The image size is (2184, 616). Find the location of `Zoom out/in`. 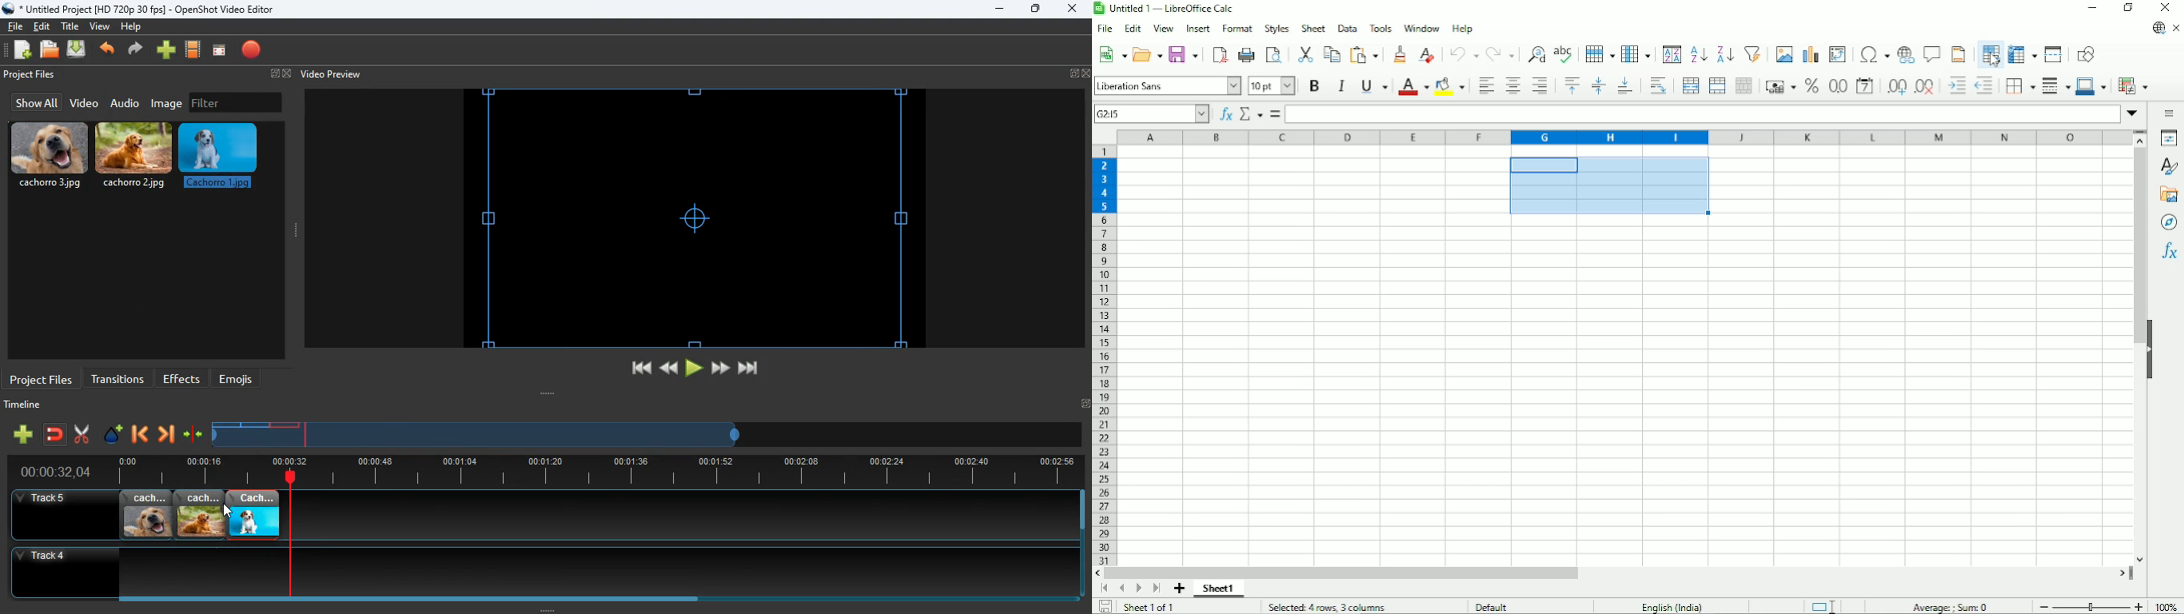

Zoom out/in is located at coordinates (2092, 606).